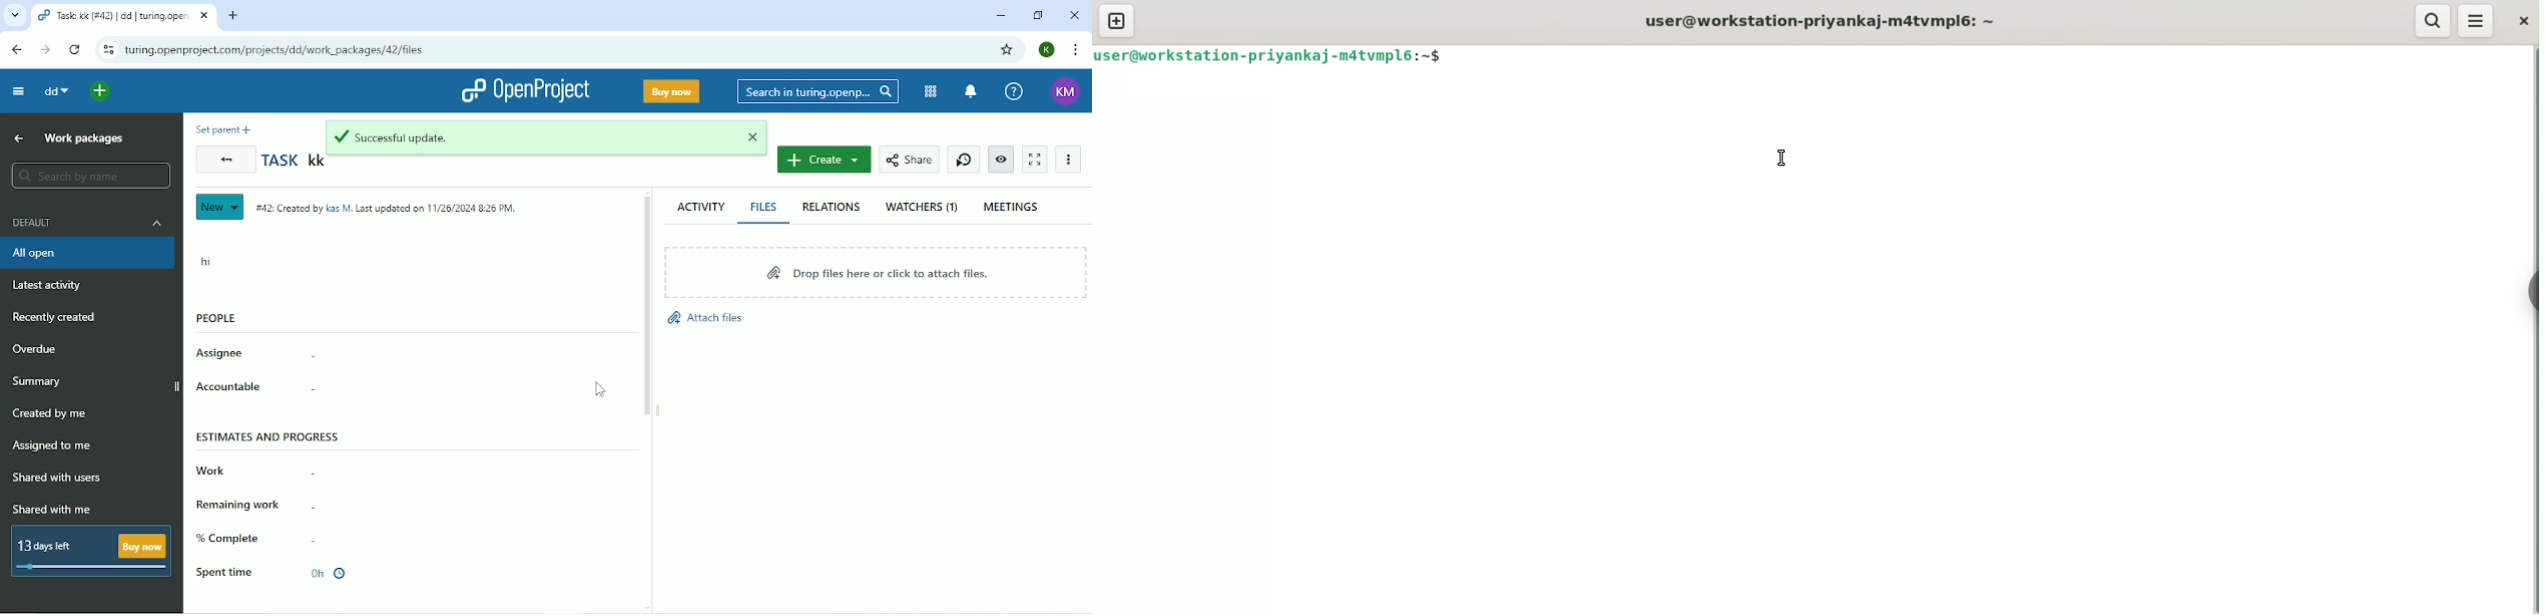 This screenshot has width=2548, height=616. I want to click on Restore down, so click(1040, 15).